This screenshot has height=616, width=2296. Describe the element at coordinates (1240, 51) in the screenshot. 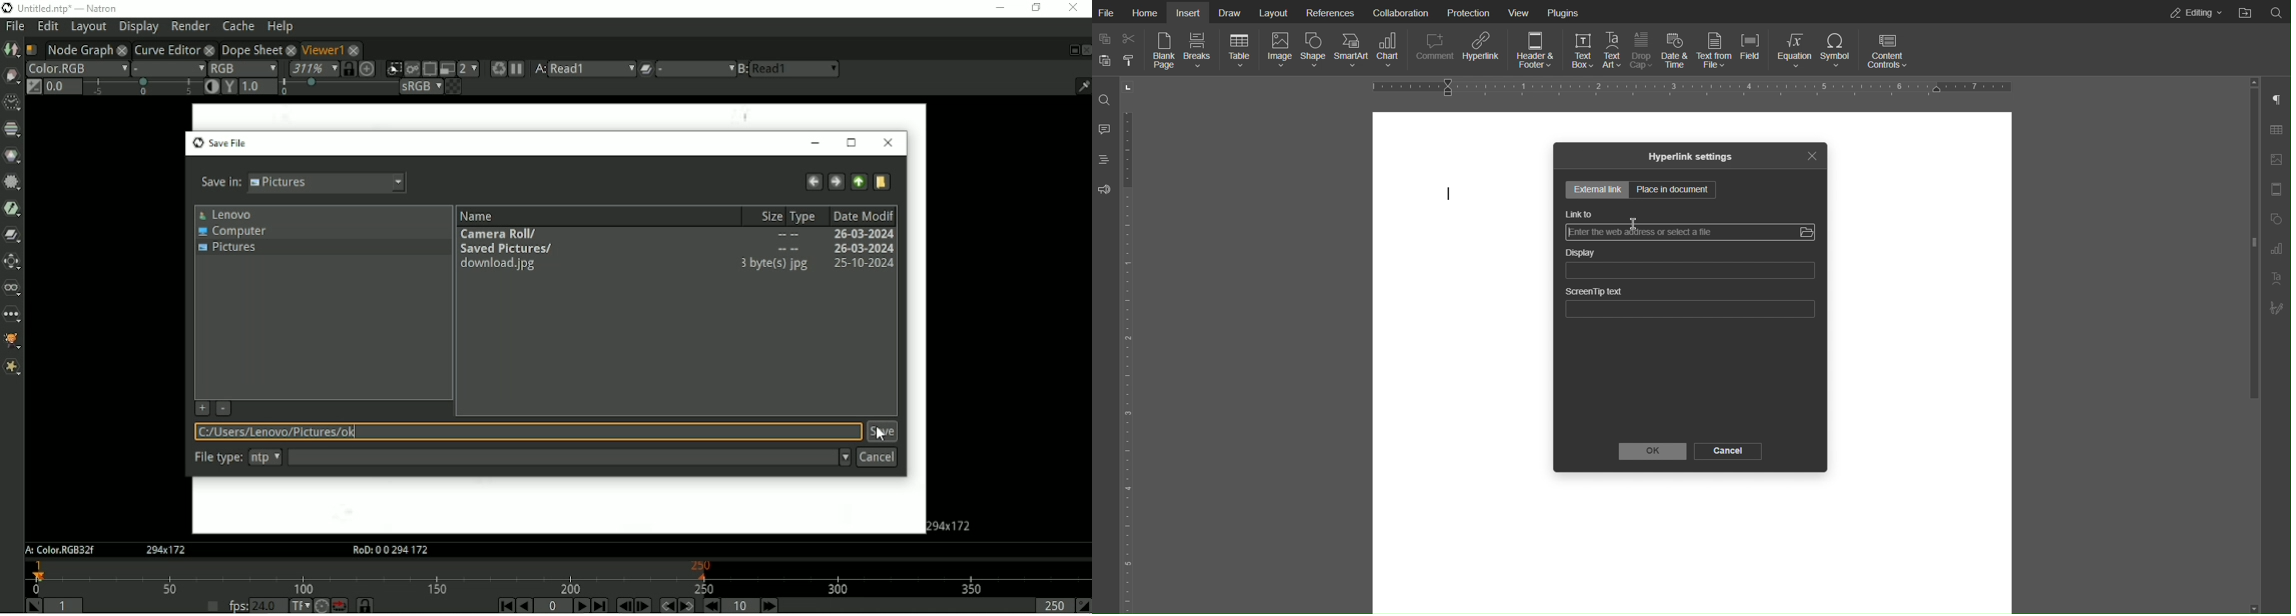

I see `Table` at that location.